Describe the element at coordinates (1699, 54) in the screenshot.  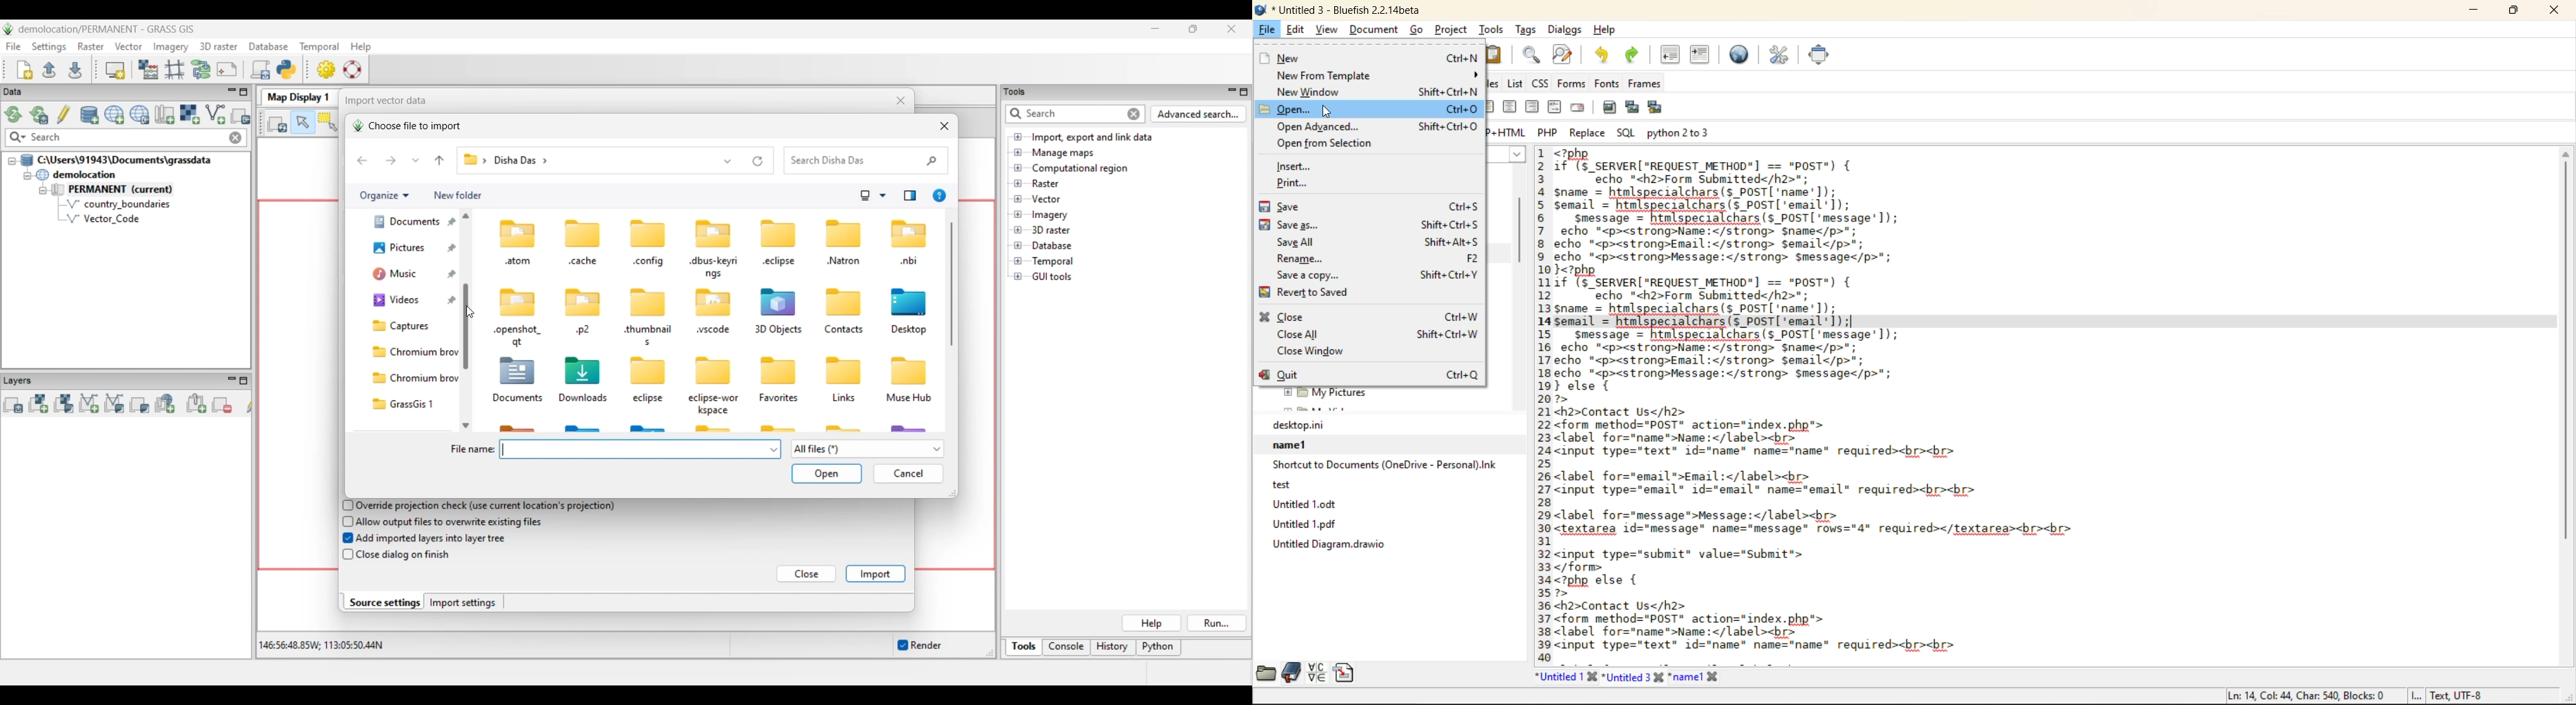
I see `indent` at that location.